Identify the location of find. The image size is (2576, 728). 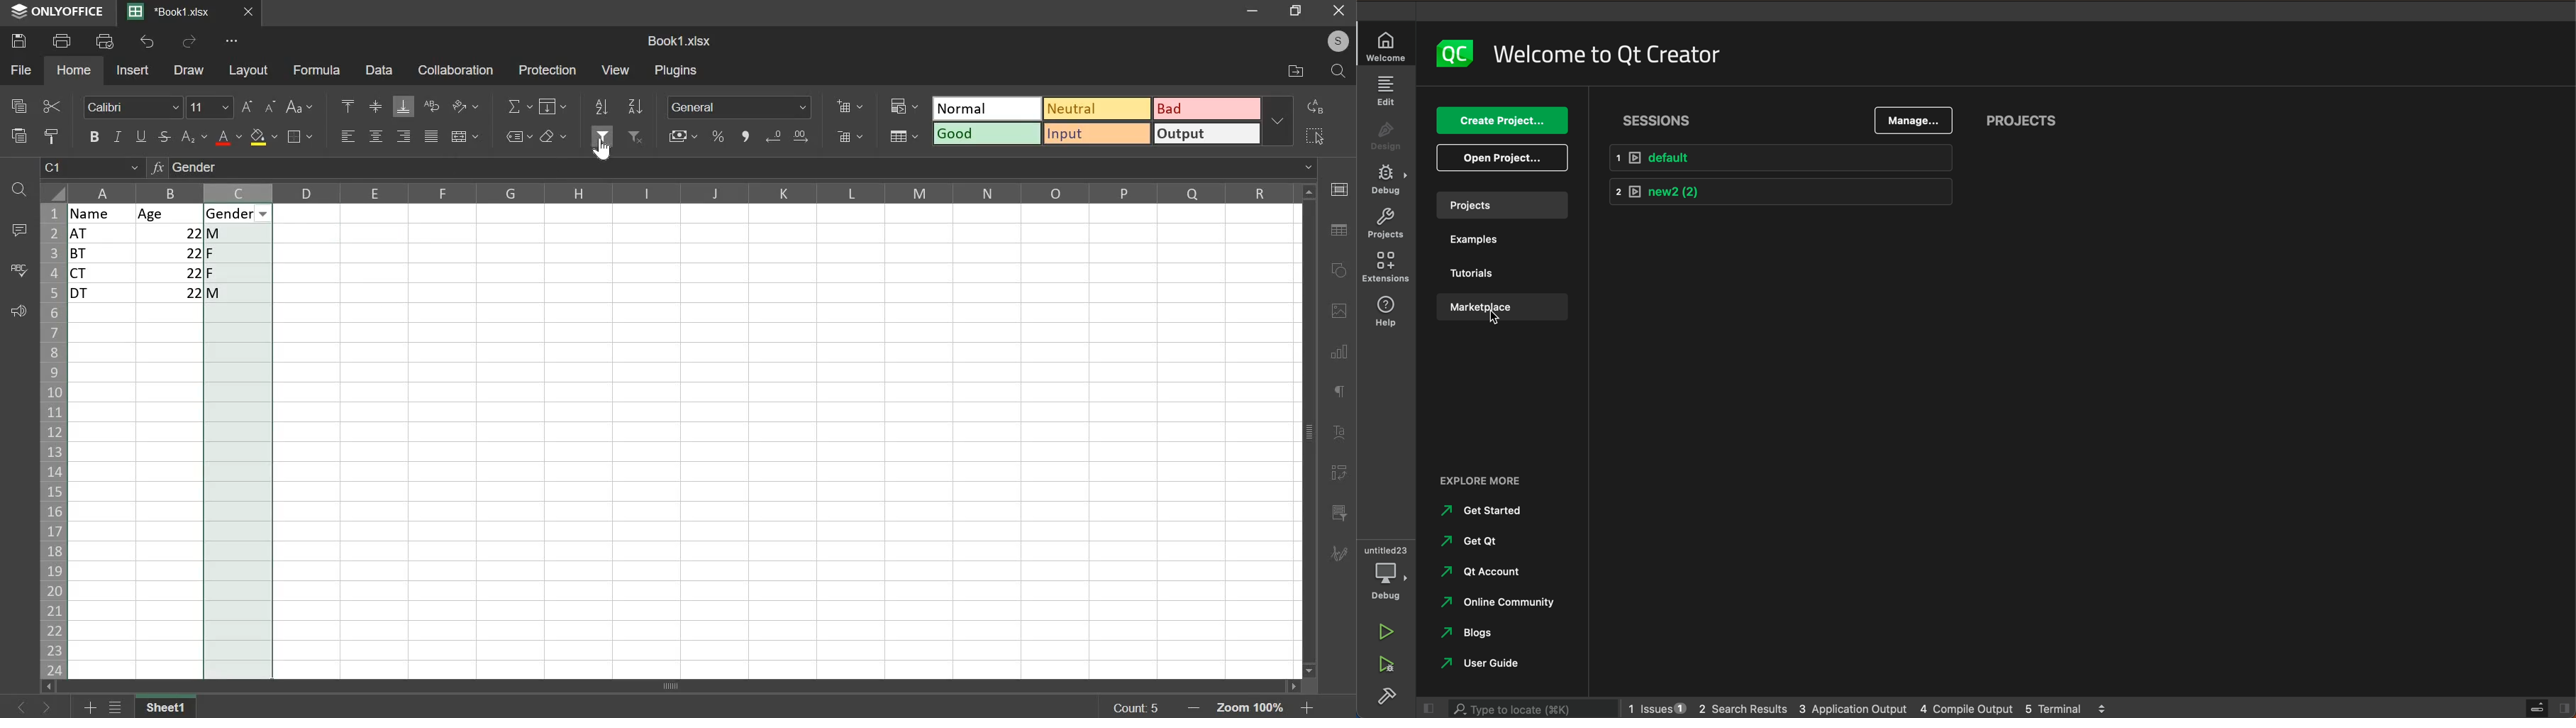
(21, 190).